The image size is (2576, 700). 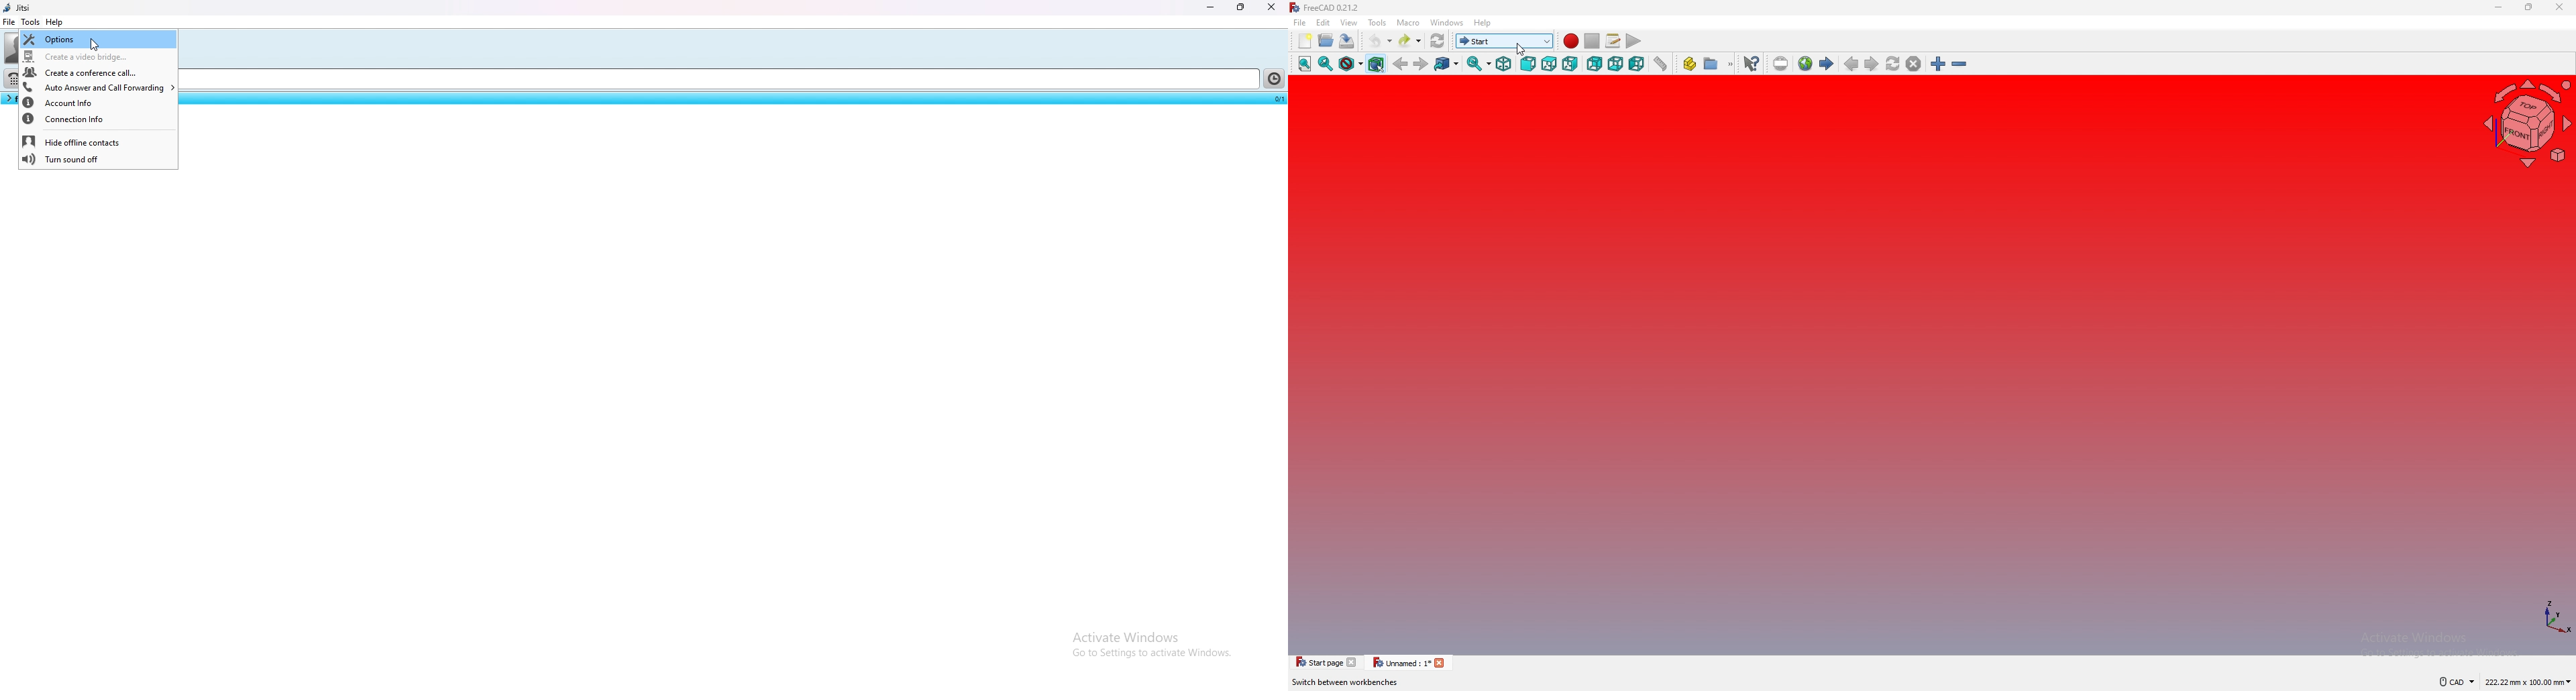 I want to click on view, so click(x=1349, y=22).